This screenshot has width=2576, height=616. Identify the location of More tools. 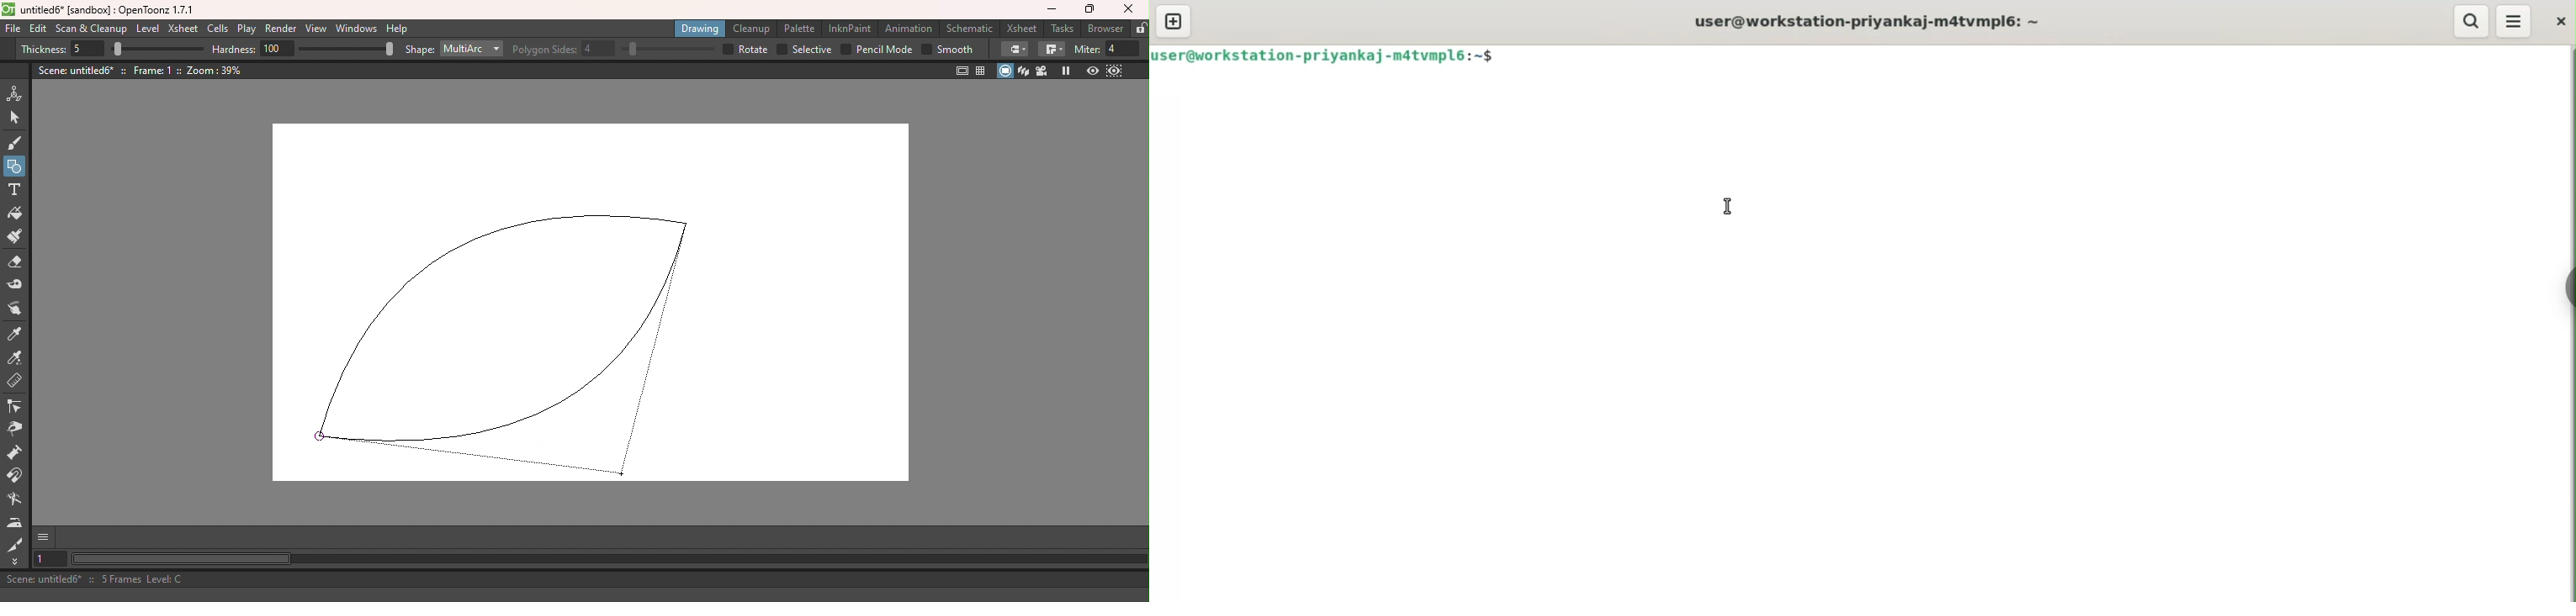
(15, 561).